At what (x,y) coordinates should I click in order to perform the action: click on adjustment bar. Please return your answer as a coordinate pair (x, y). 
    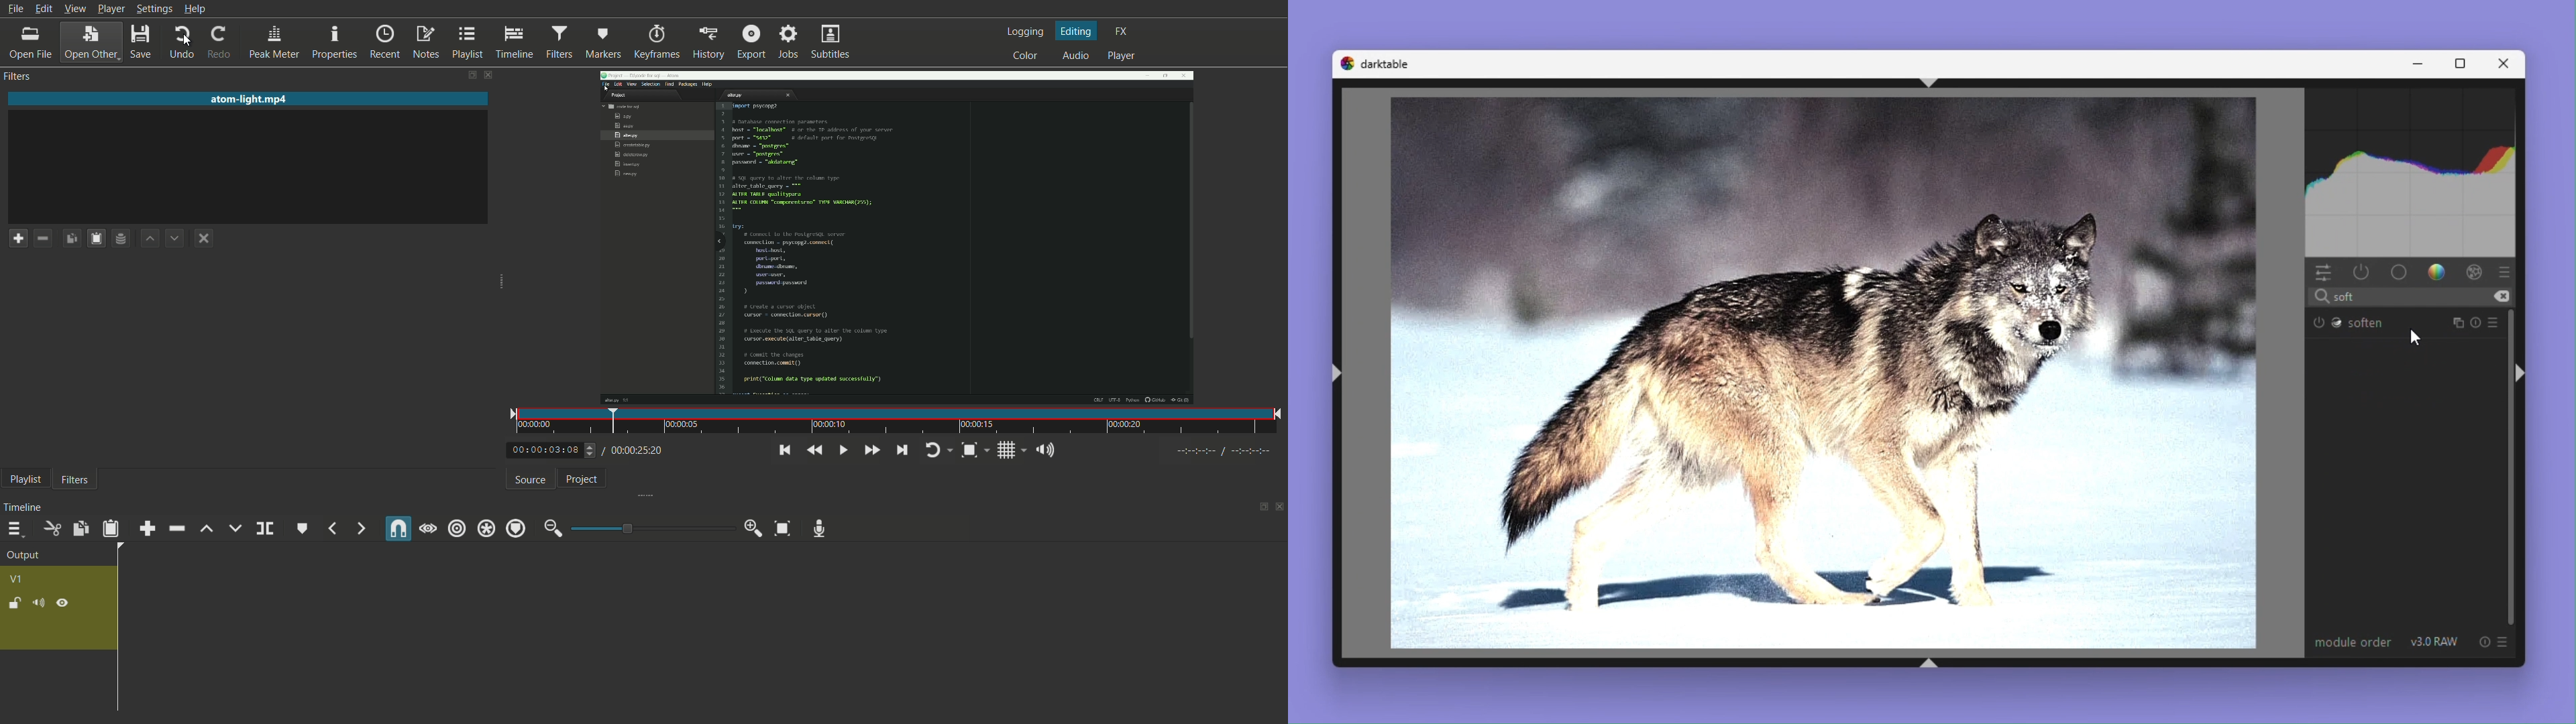
    Looking at the image, I should click on (653, 528).